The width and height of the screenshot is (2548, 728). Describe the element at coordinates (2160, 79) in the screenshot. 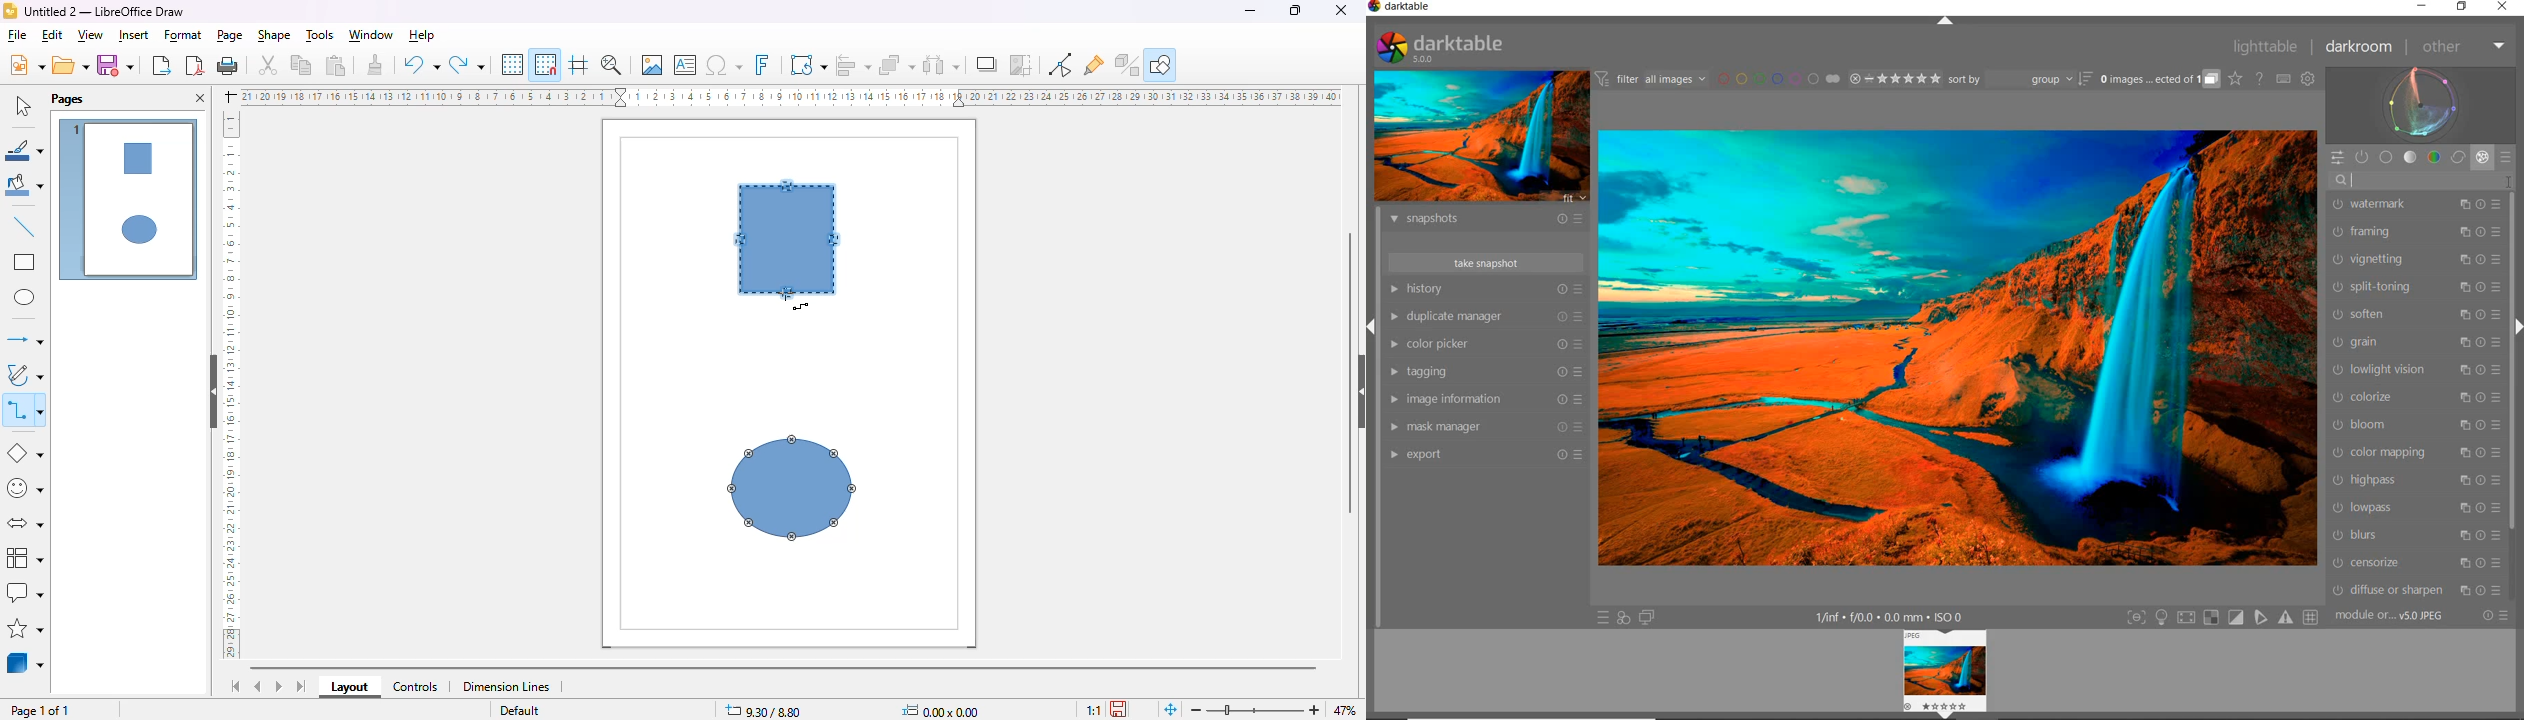

I see `EXPAND GROUPED IMAGES` at that location.